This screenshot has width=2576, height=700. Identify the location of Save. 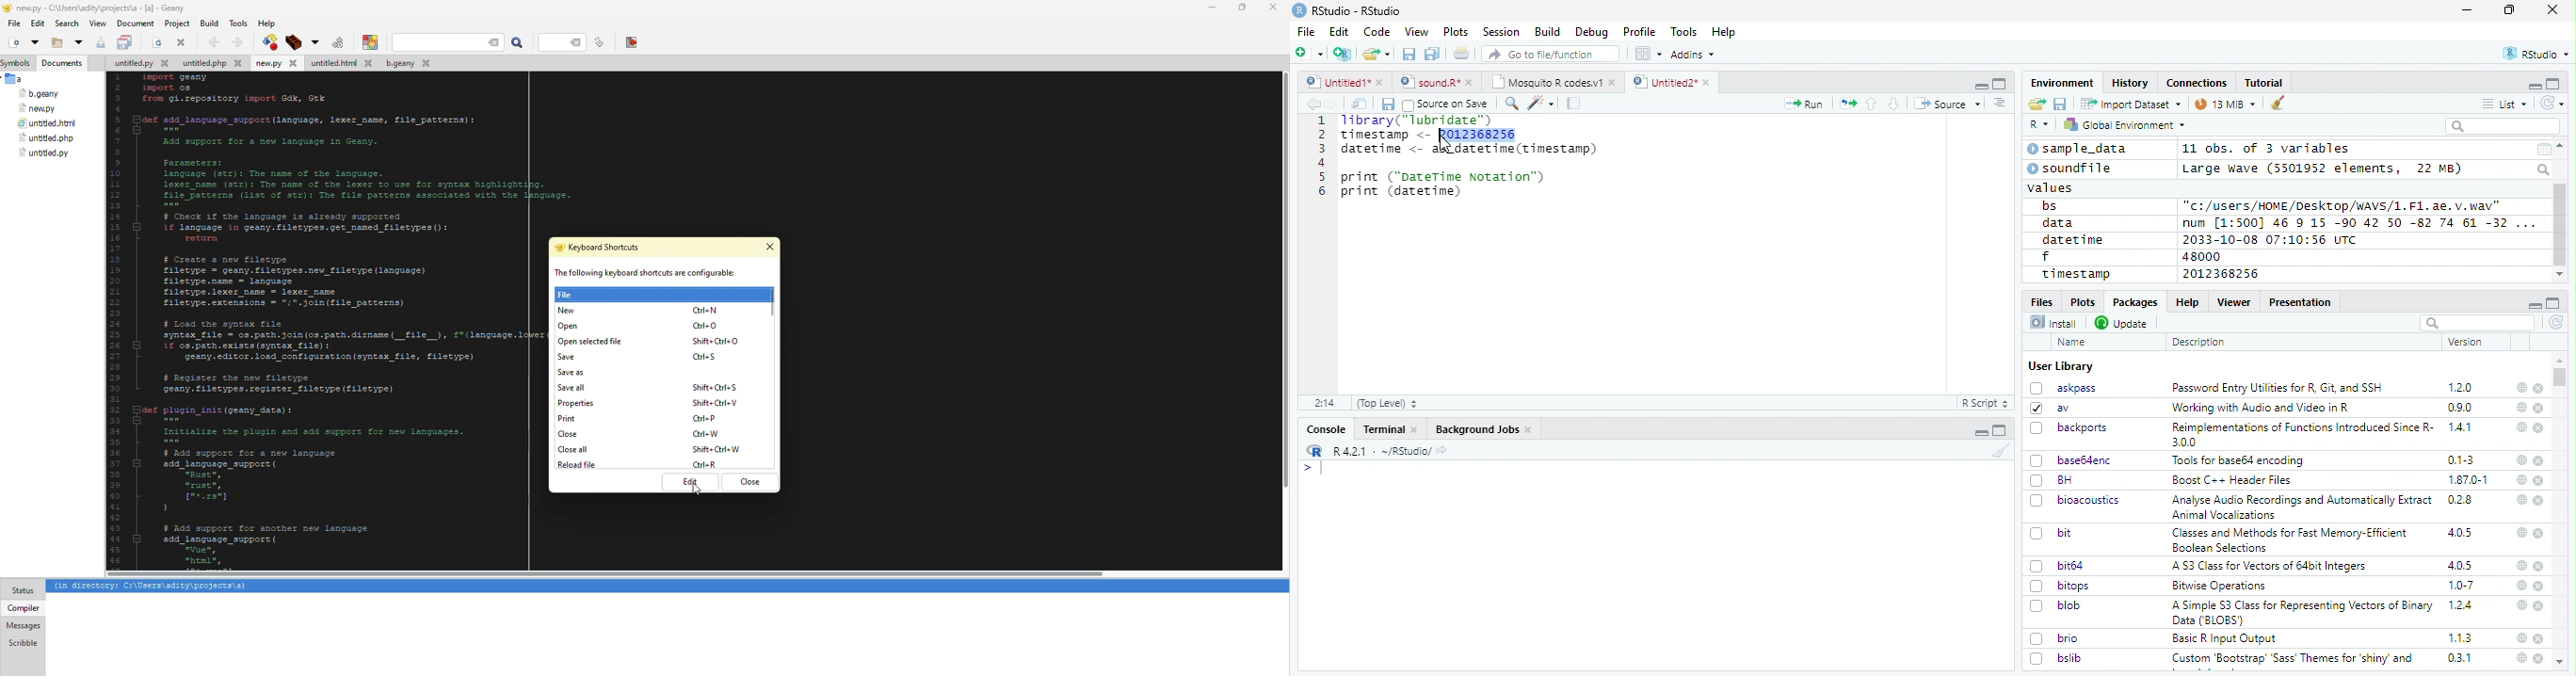
(1387, 105).